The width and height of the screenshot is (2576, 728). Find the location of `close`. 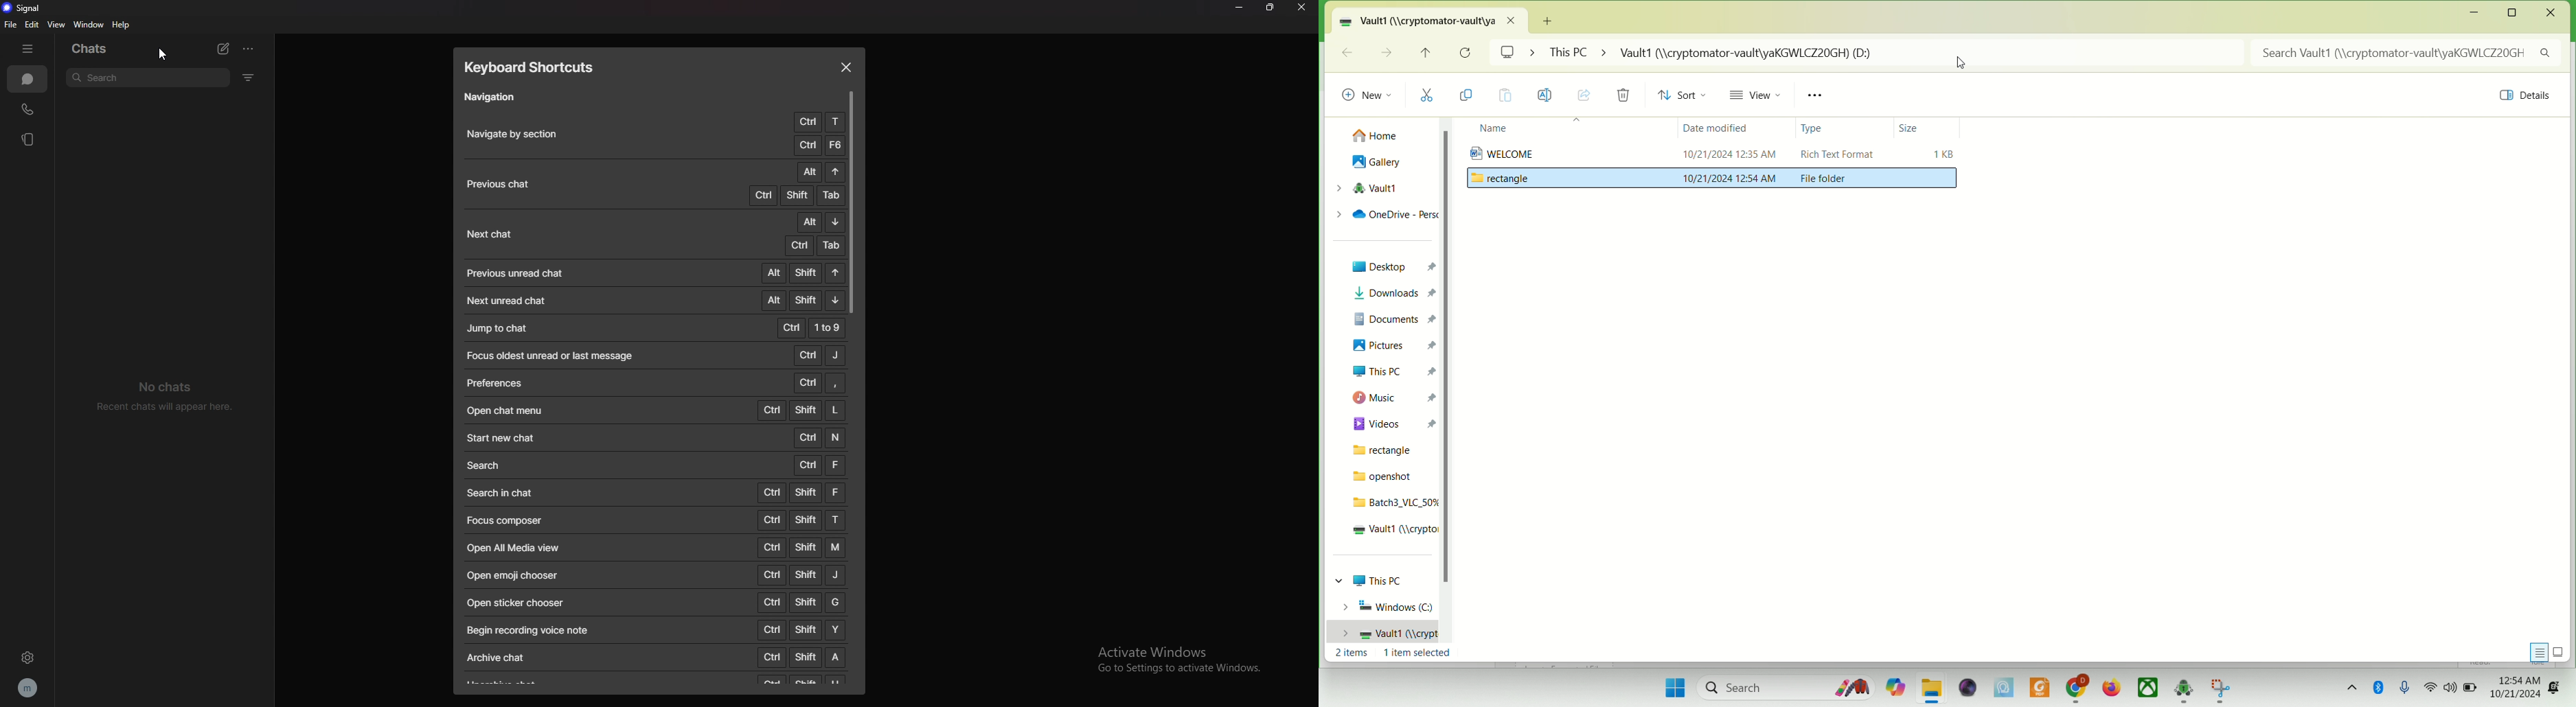

close is located at coordinates (1301, 7).